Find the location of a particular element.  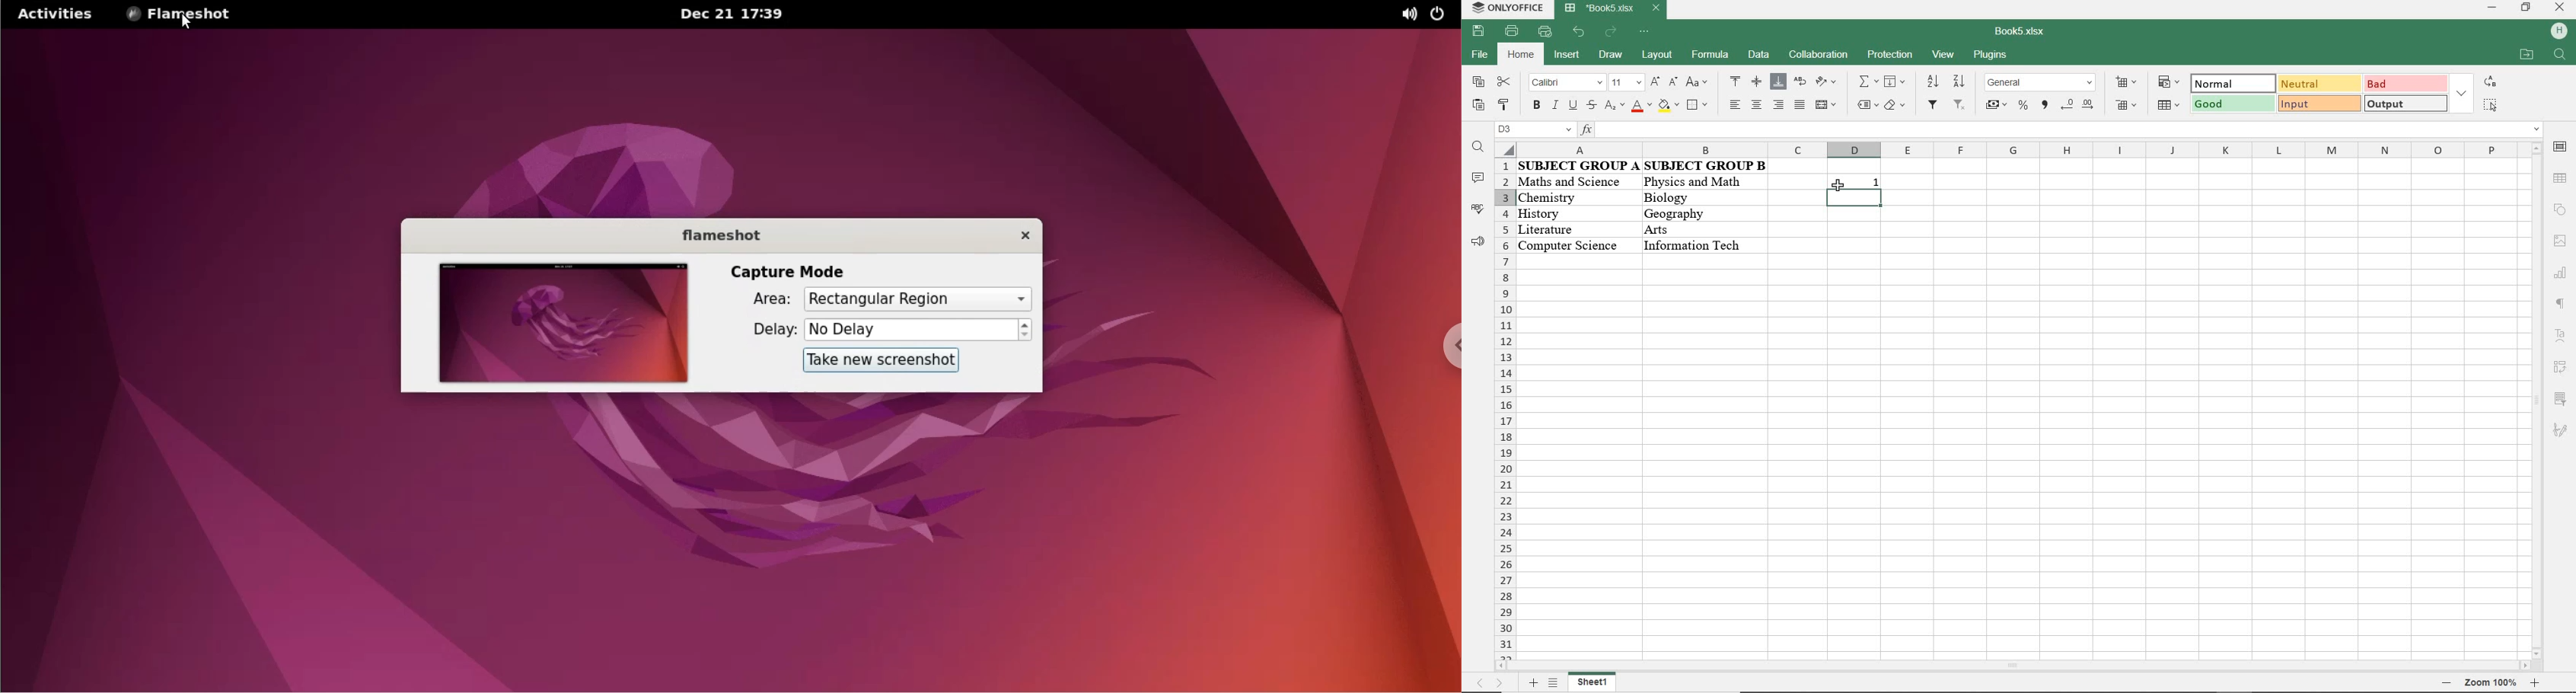

cursor on formular 1 is located at coordinates (1838, 182).